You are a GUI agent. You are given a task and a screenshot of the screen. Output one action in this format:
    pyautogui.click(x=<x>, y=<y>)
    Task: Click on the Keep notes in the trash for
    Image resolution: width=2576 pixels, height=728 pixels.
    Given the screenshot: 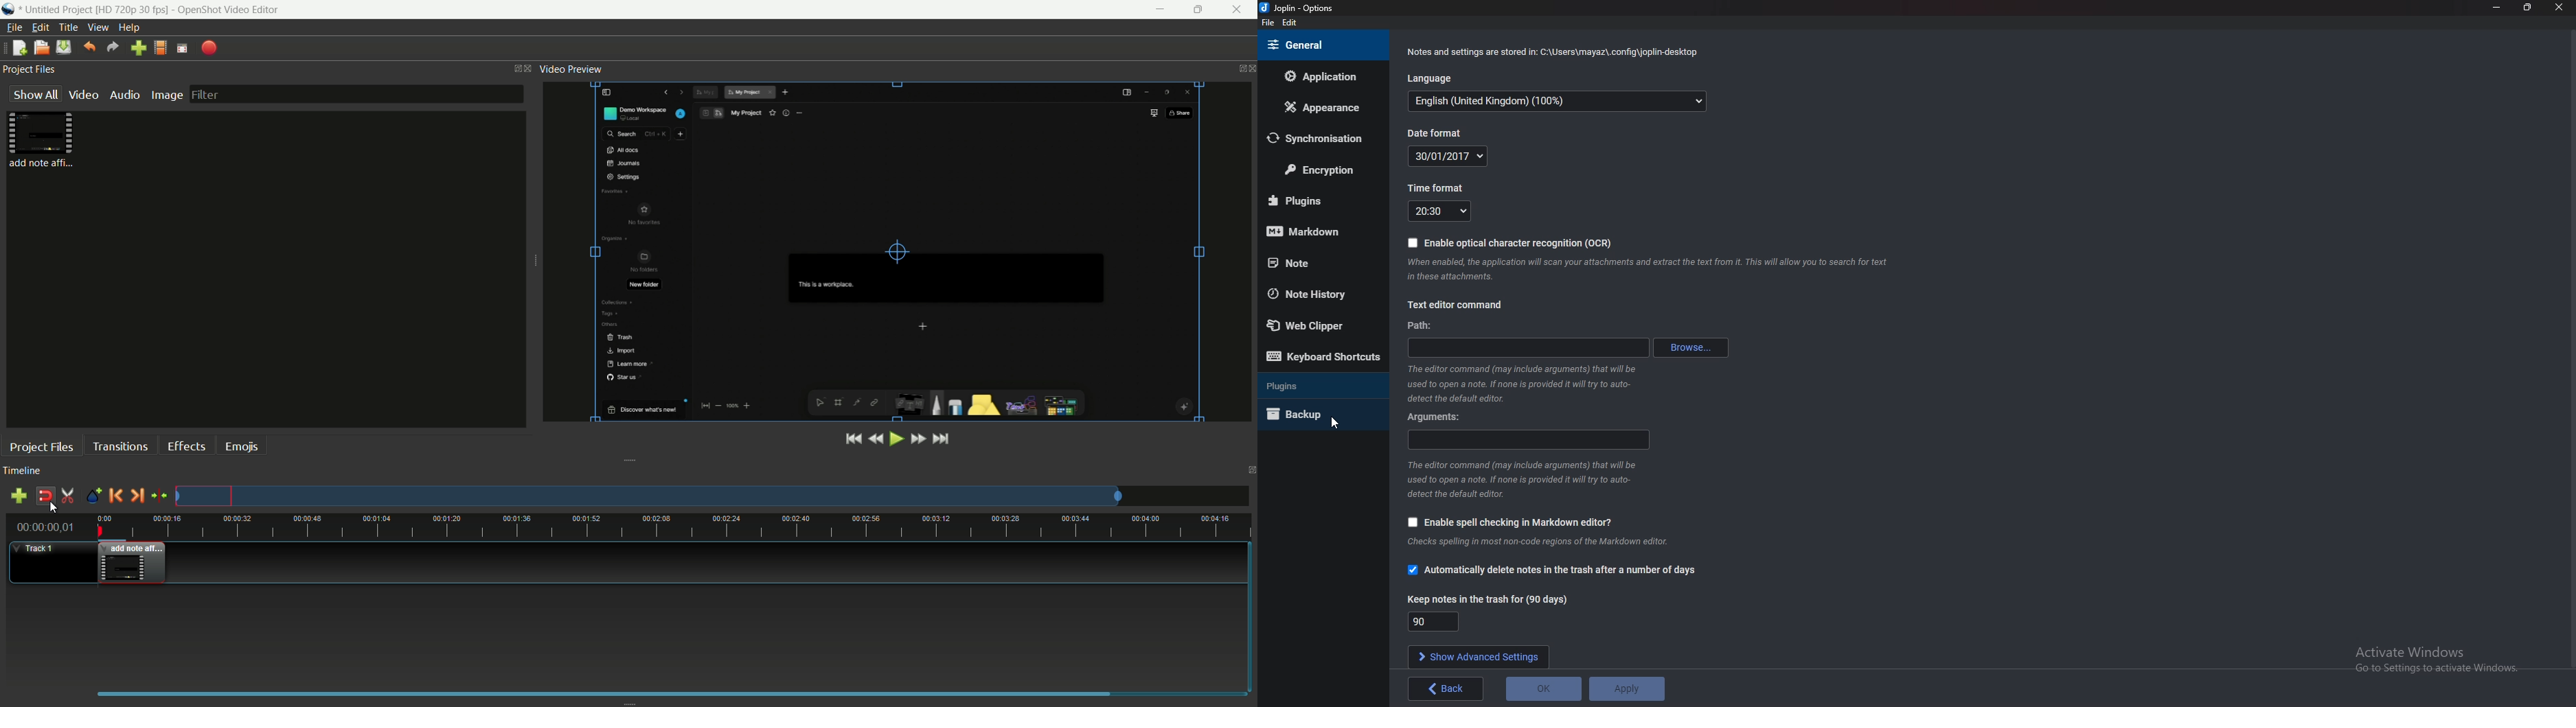 What is the action you would take?
    pyautogui.click(x=1435, y=622)
    